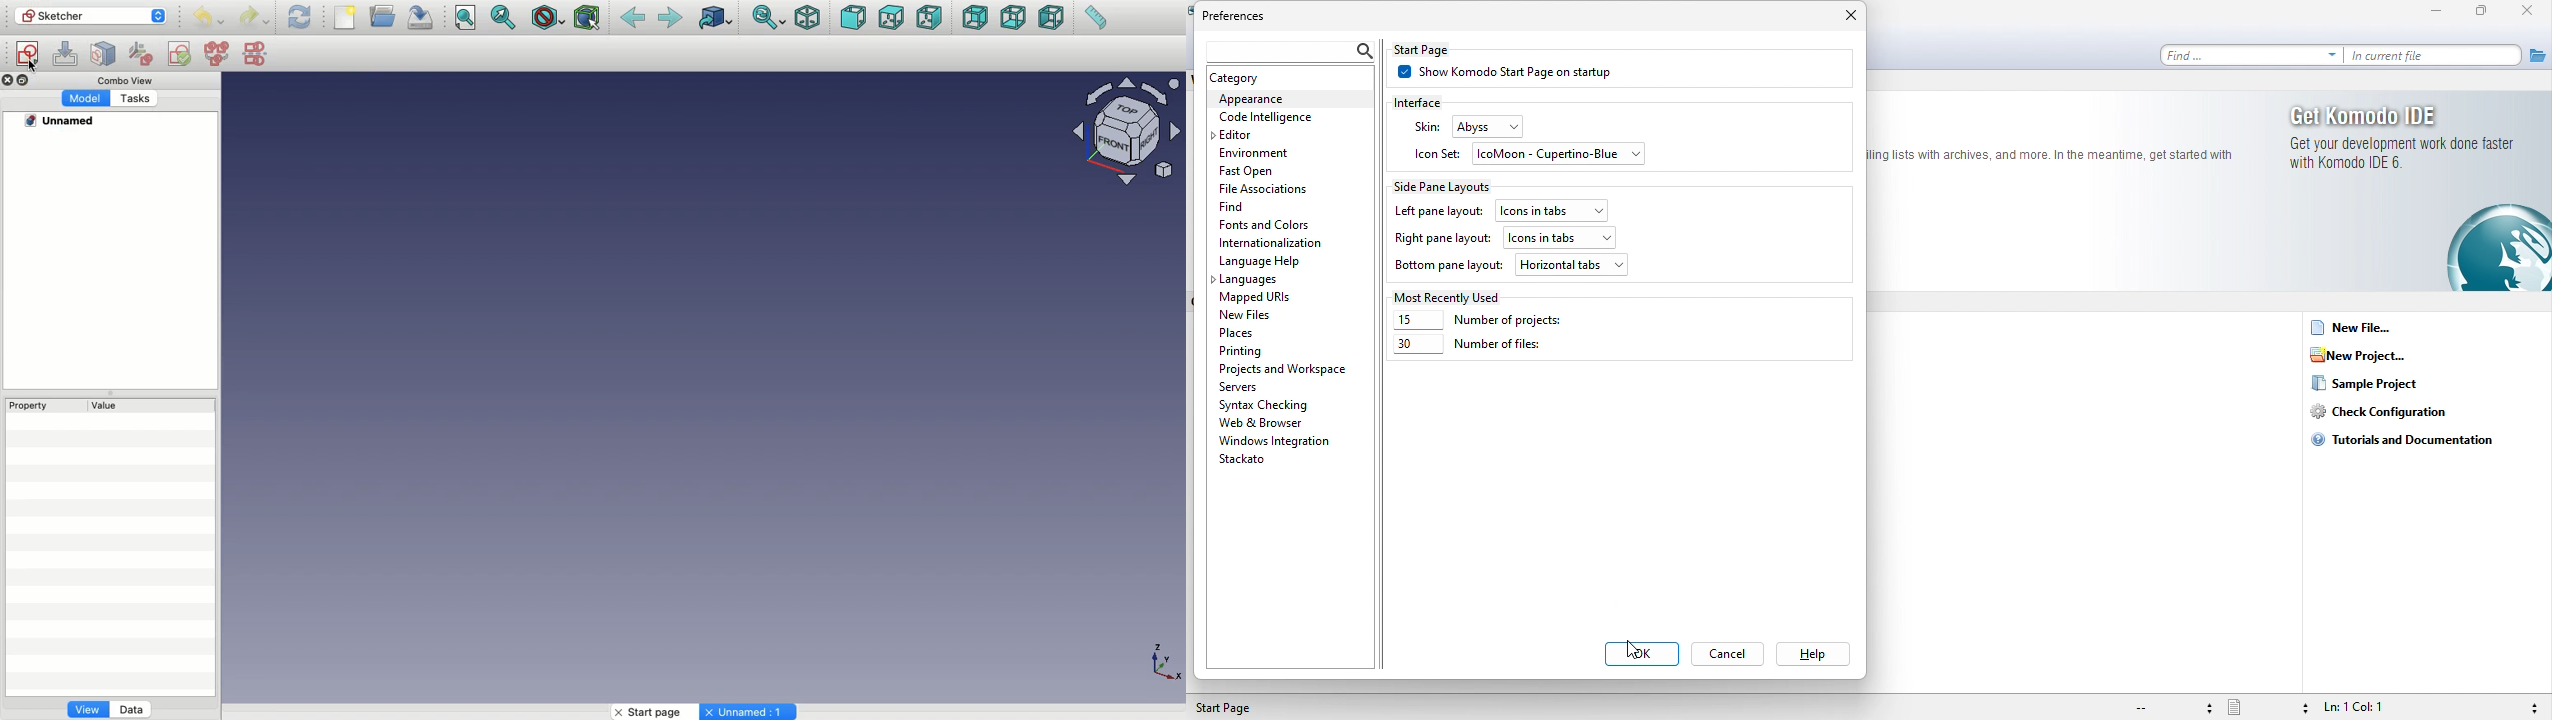  Describe the element at coordinates (207, 18) in the screenshot. I see `Undo` at that location.